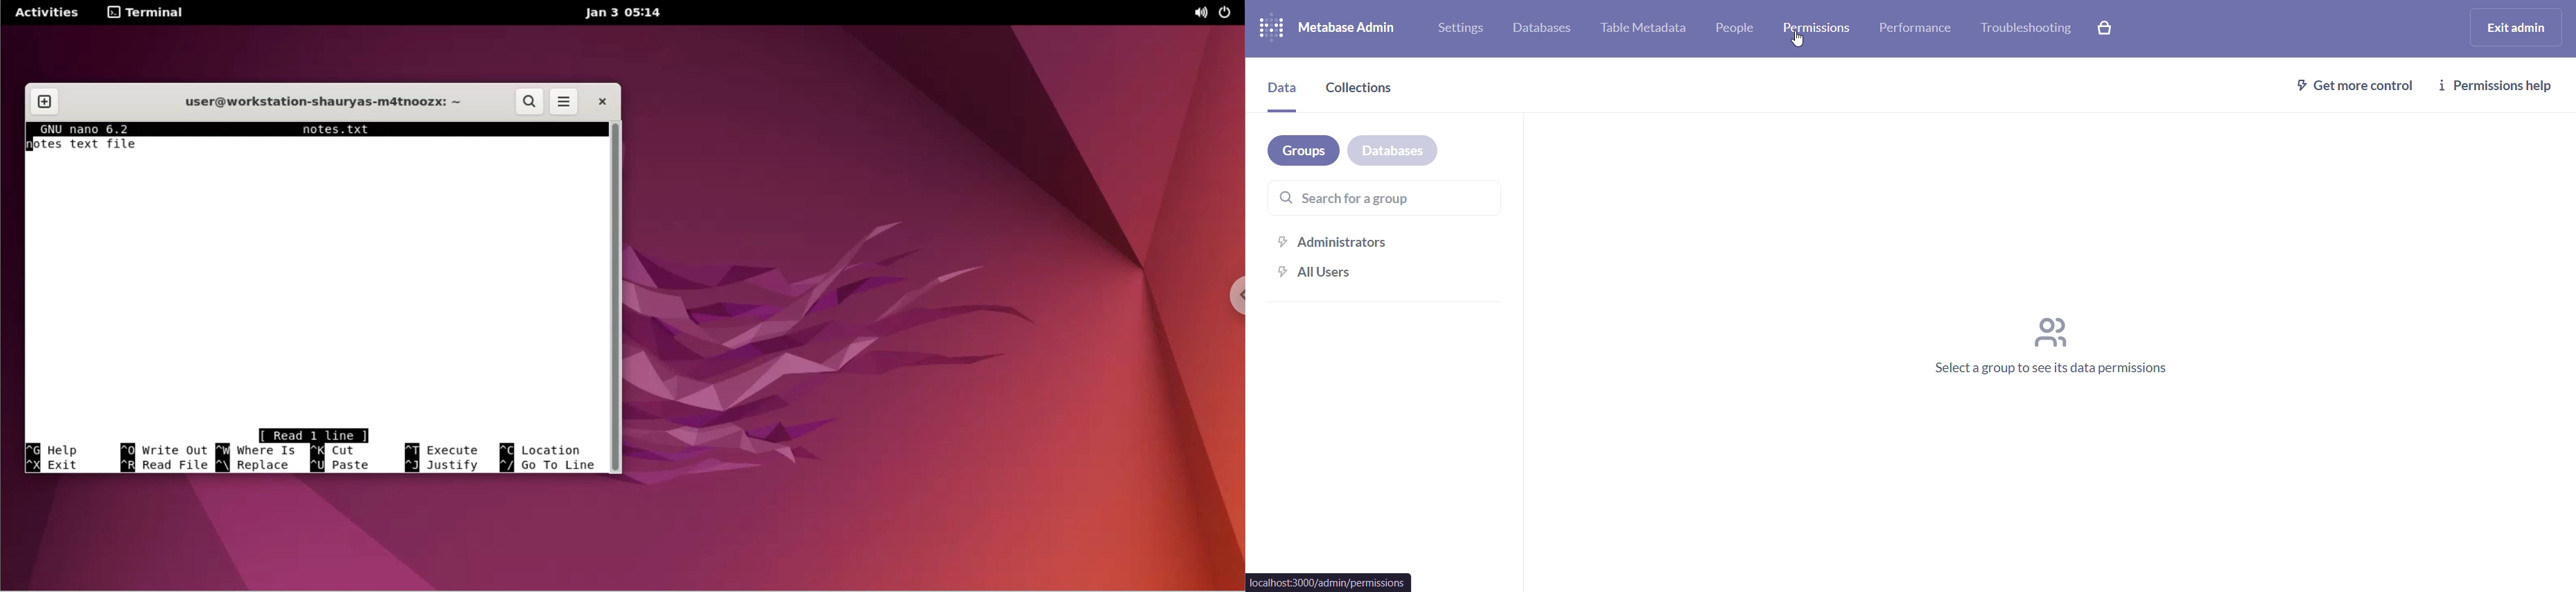 The height and width of the screenshot is (616, 2576). What do you see at coordinates (1228, 13) in the screenshot?
I see `power options` at bounding box center [1228, 13].